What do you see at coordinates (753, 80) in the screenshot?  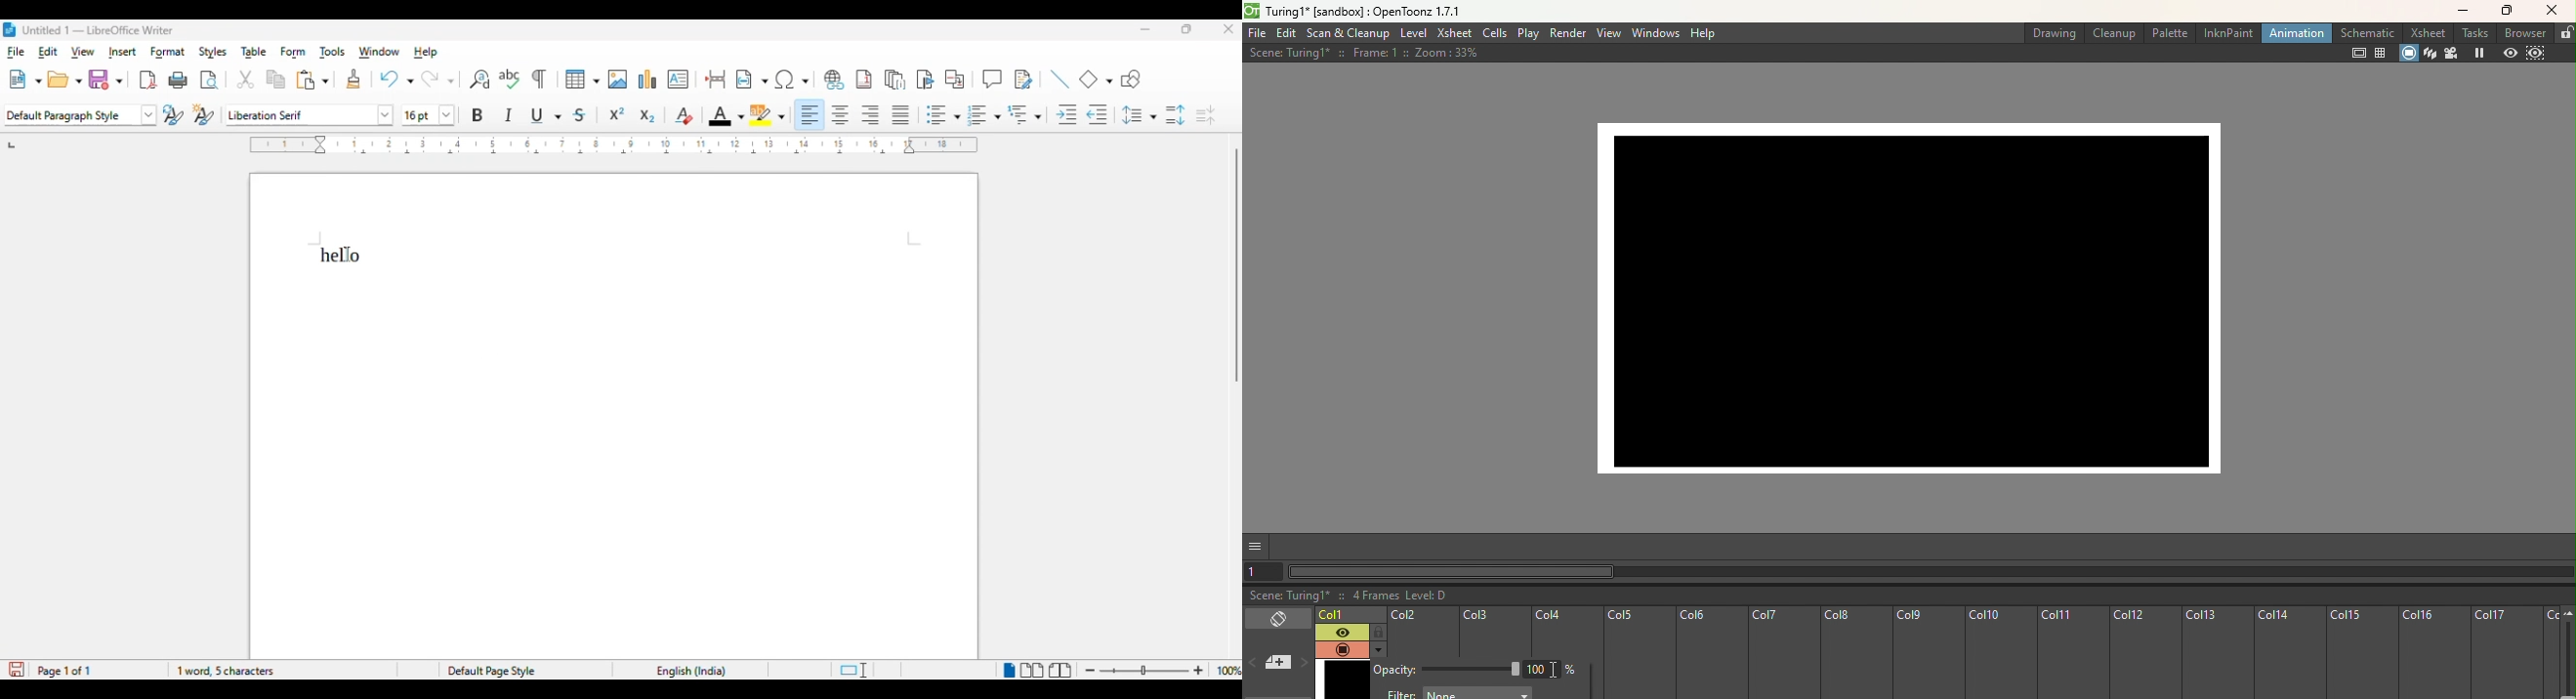 I see `insert field` at bounding box center [753, 80].